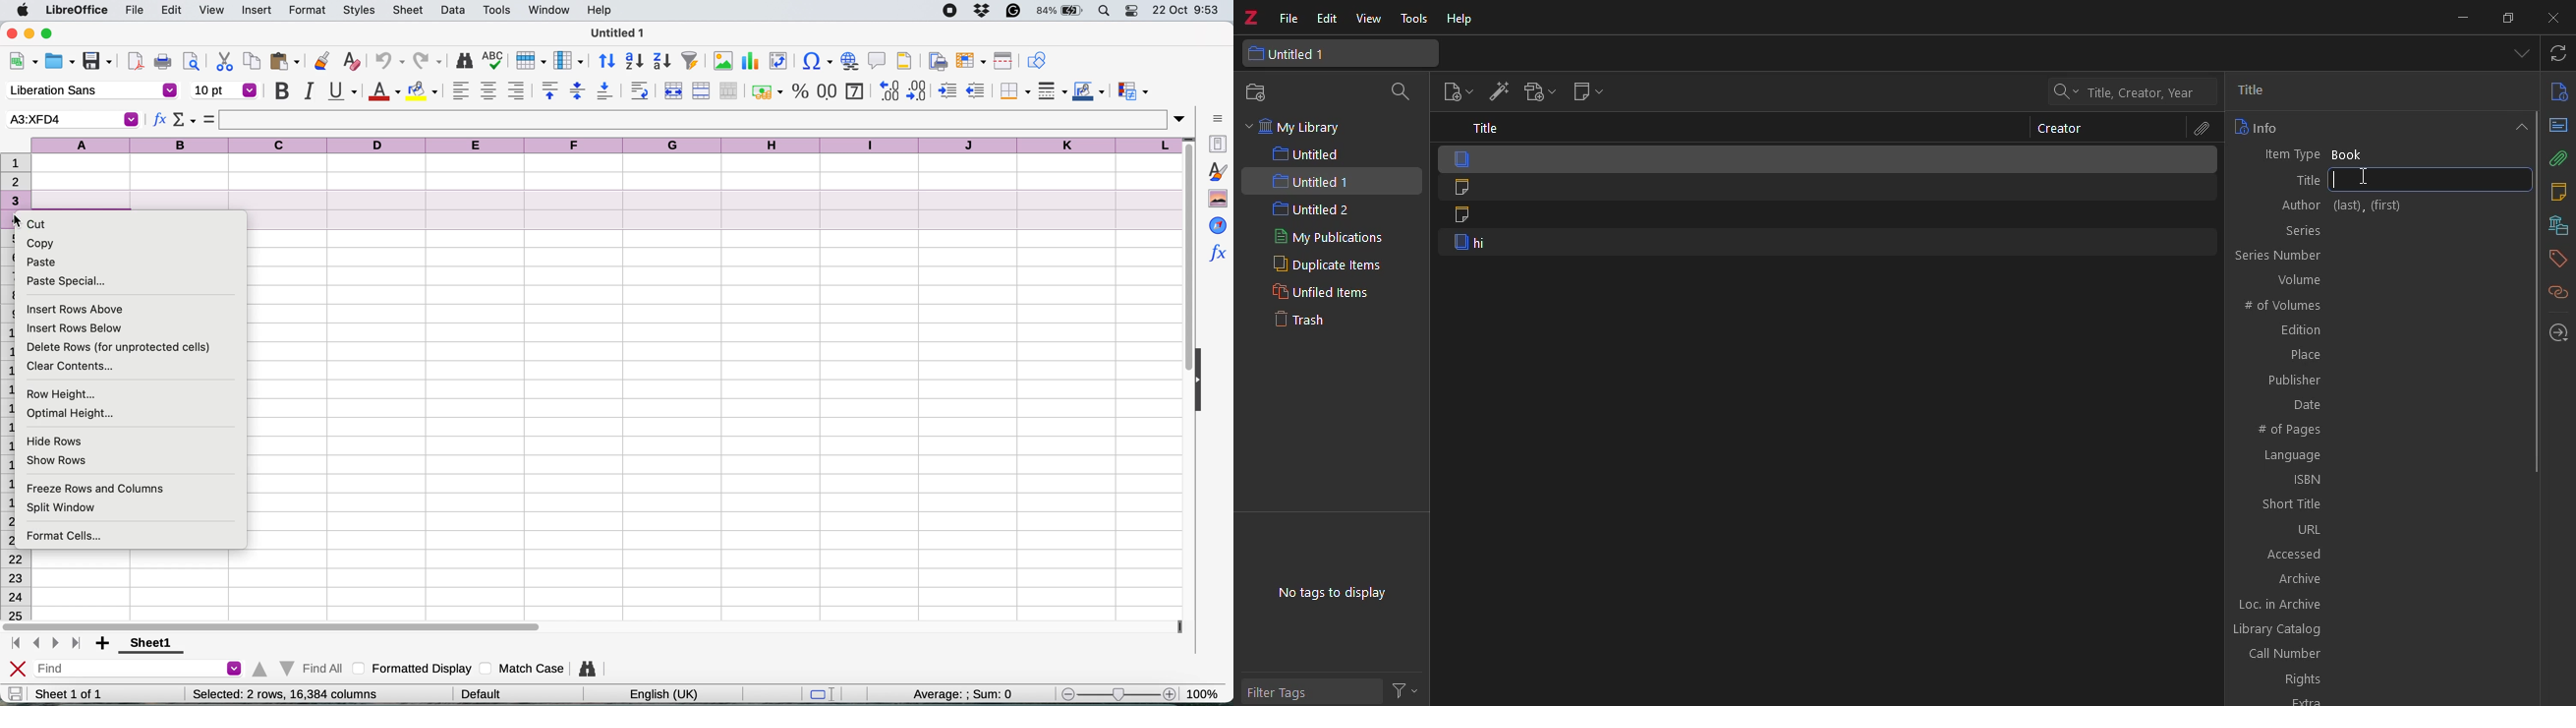 This screenshot has height=728, width=2576. I want to click on control center, so click(1135, 11).